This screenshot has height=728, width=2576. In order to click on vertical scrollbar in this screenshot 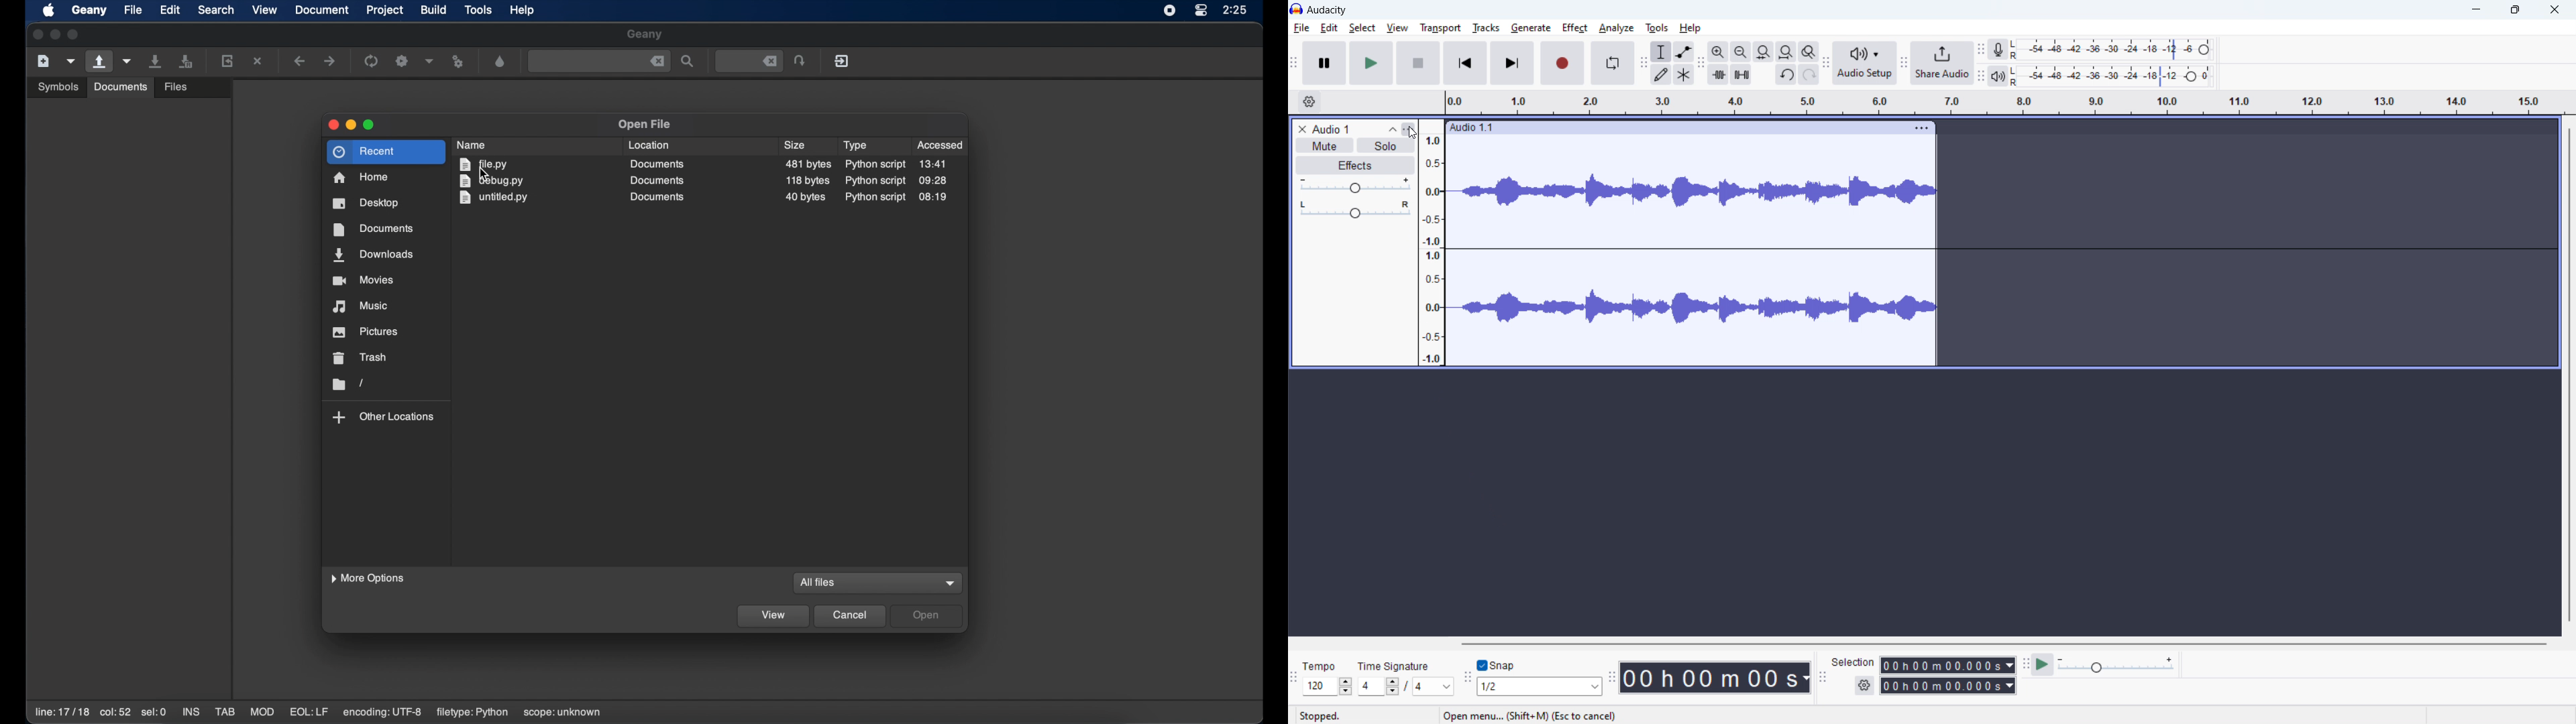, I will do `click(2570, 375)`.